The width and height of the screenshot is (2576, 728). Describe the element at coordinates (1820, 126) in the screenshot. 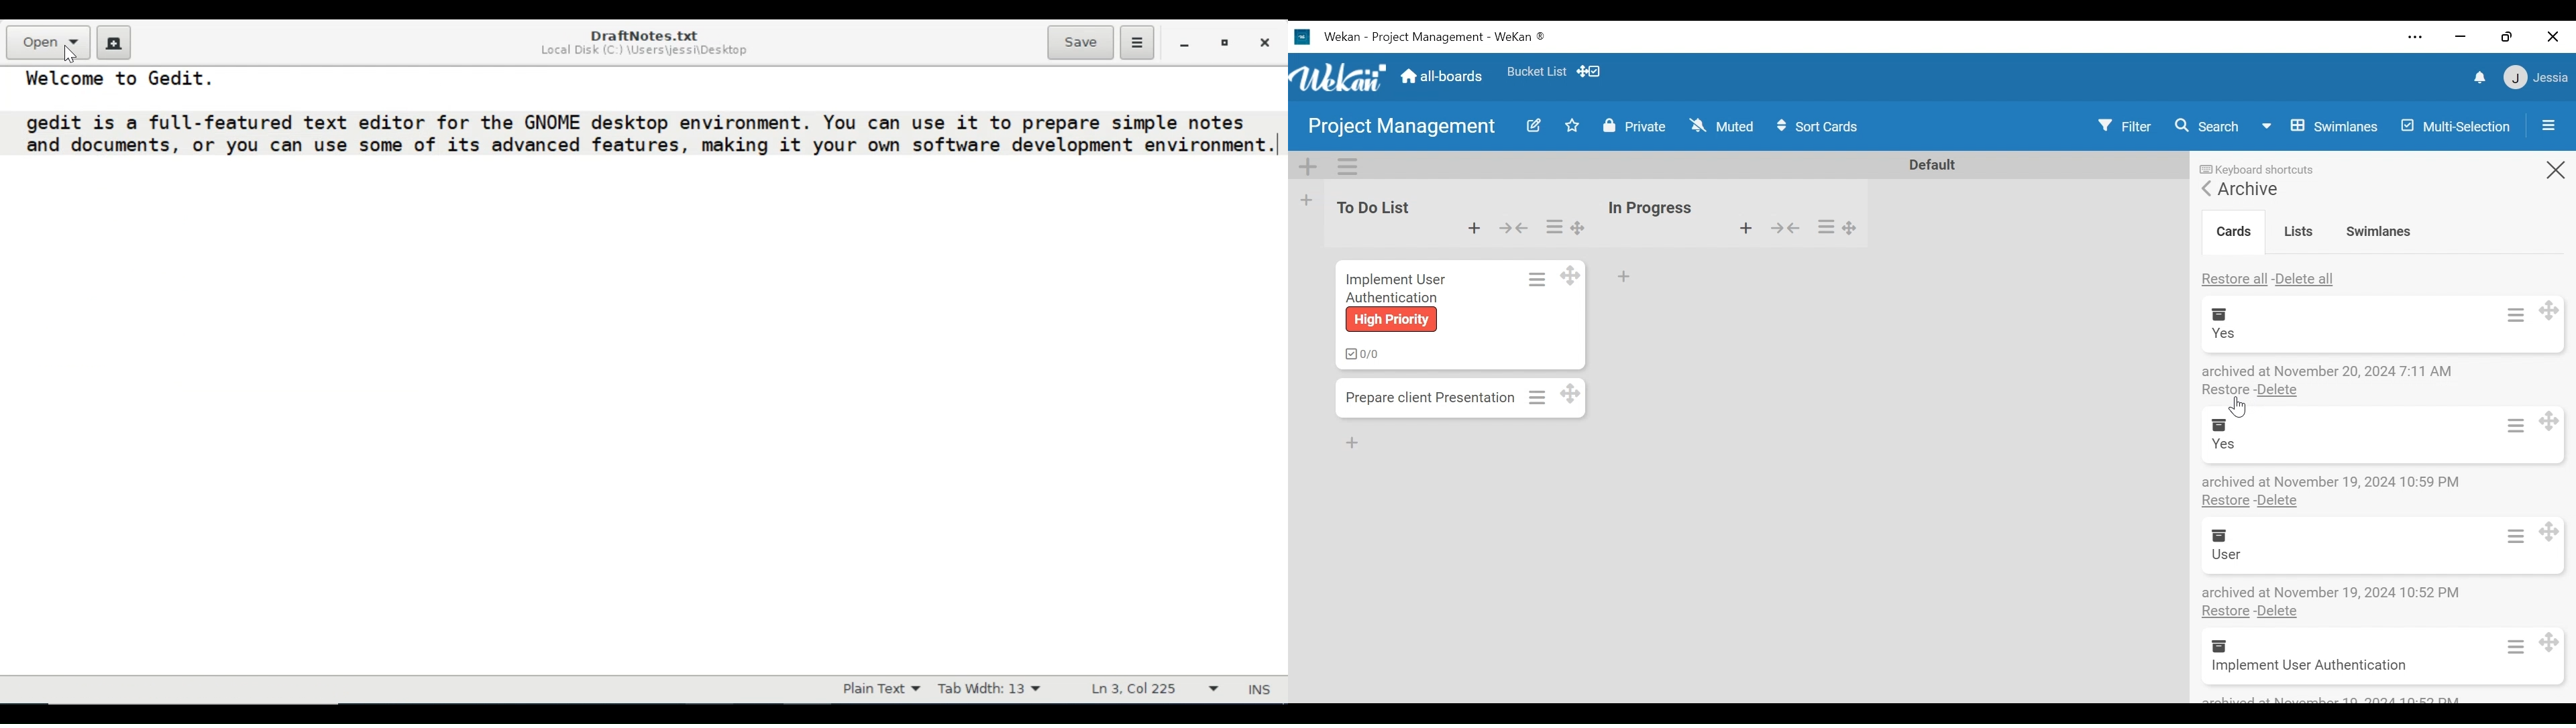

I see `Sort Cards` at that location.